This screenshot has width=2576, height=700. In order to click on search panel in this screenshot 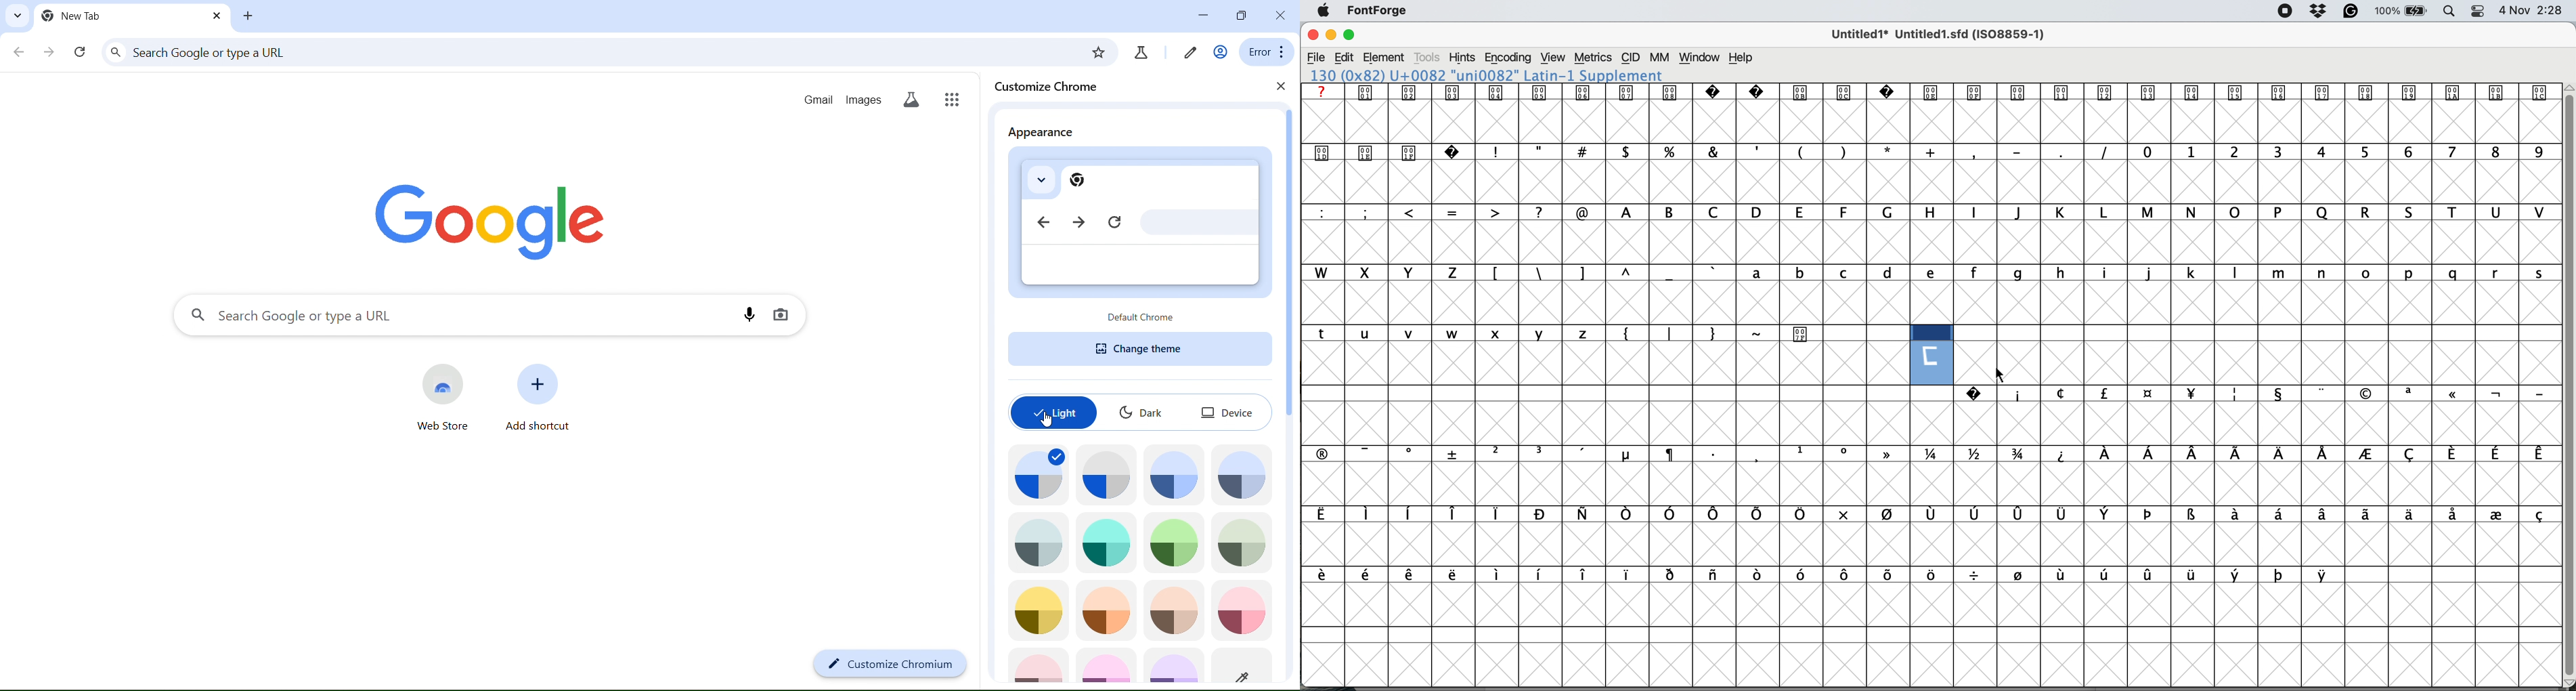, I will do `click(590, 54)`.